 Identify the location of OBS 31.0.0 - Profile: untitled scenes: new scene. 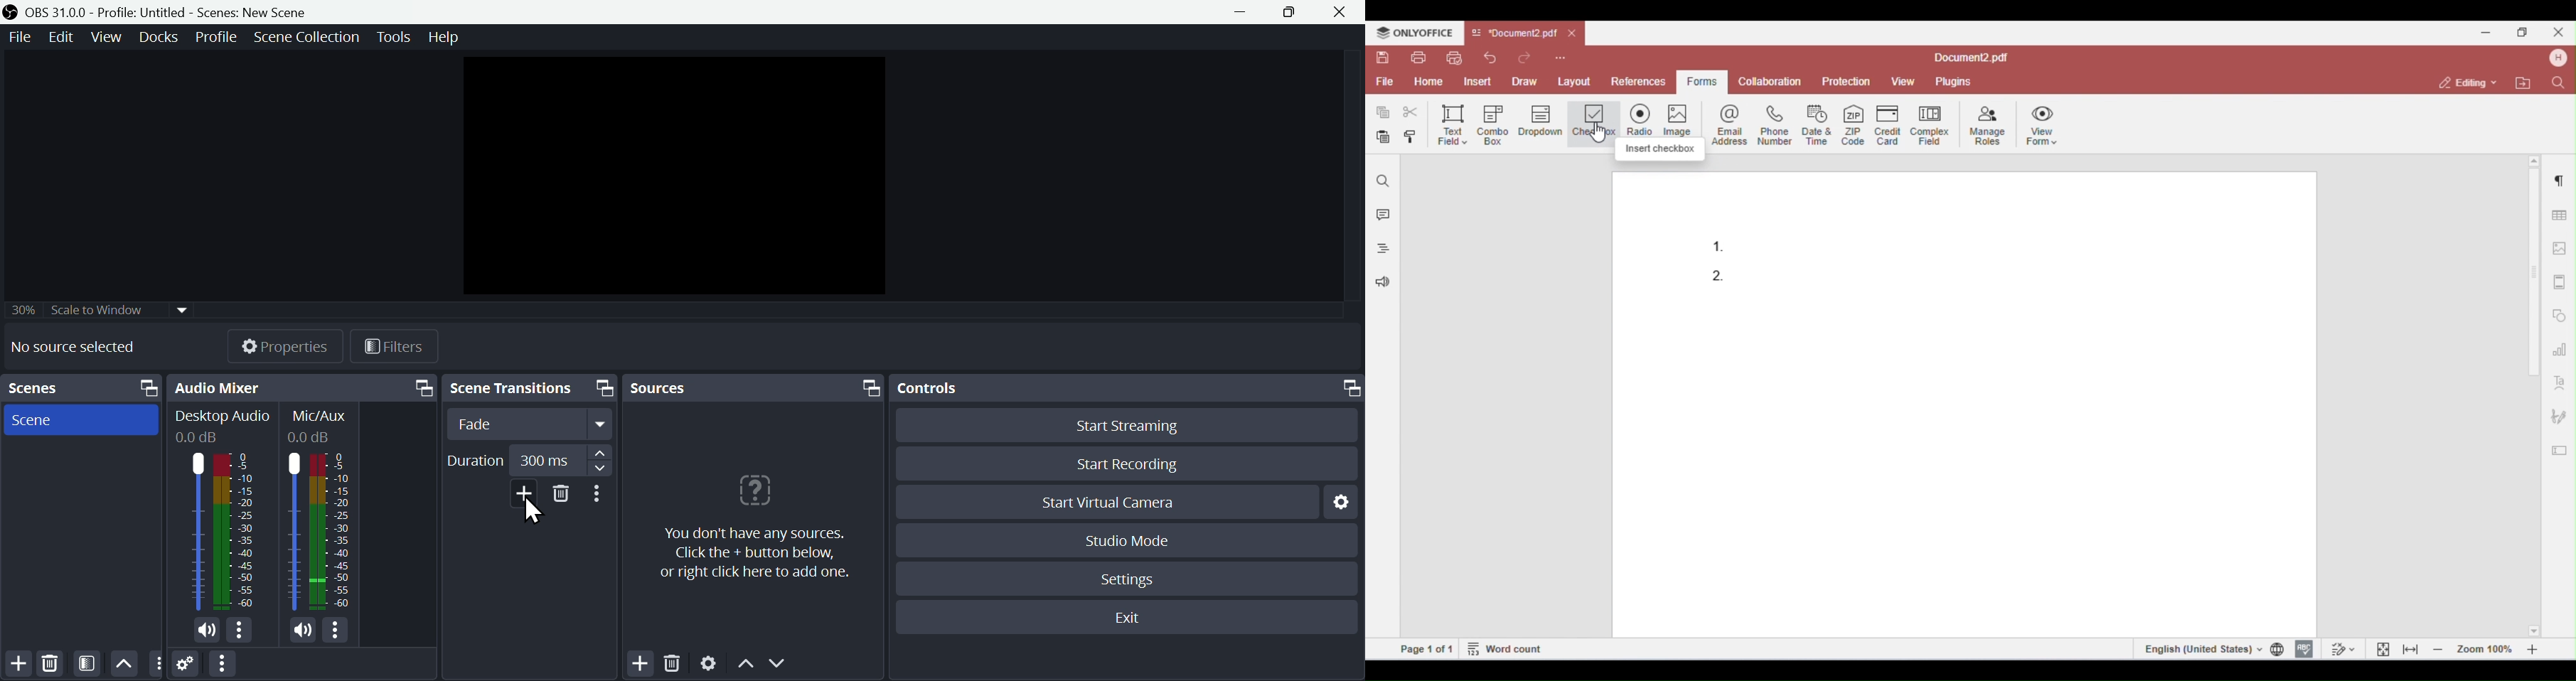
(161, 11).